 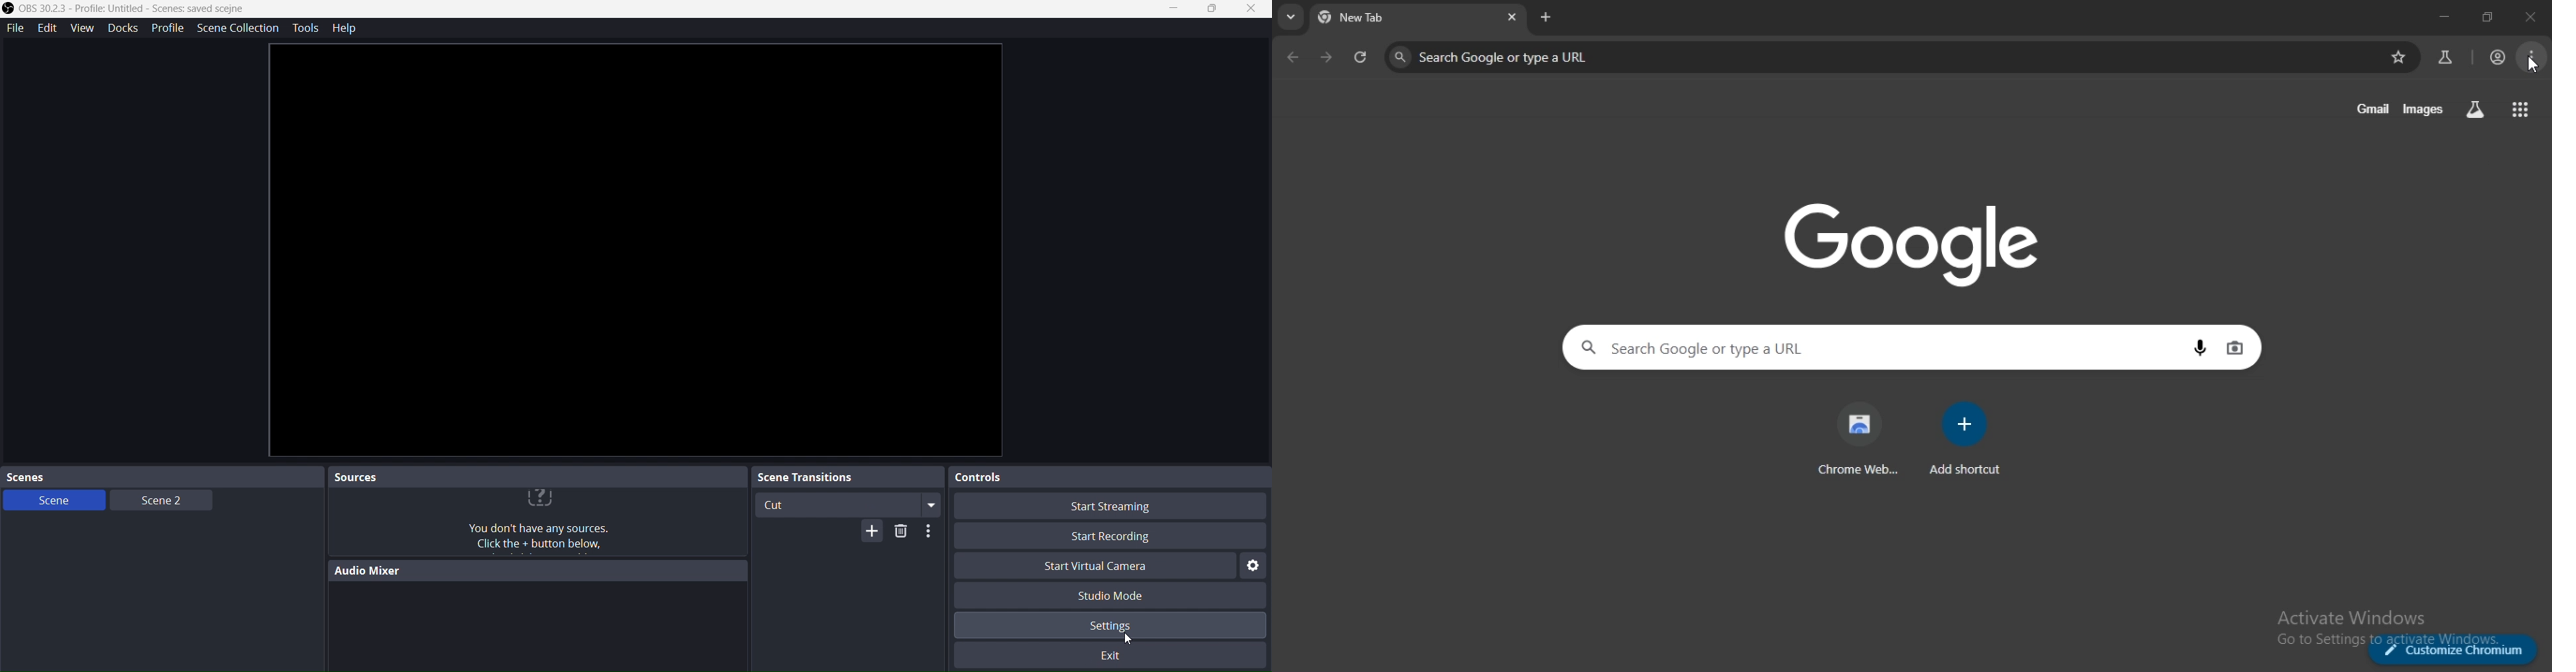 What do you see at coordinates (1131, 627) in the screenshot?
I see `Settings` at bounding box center [1131, 627].